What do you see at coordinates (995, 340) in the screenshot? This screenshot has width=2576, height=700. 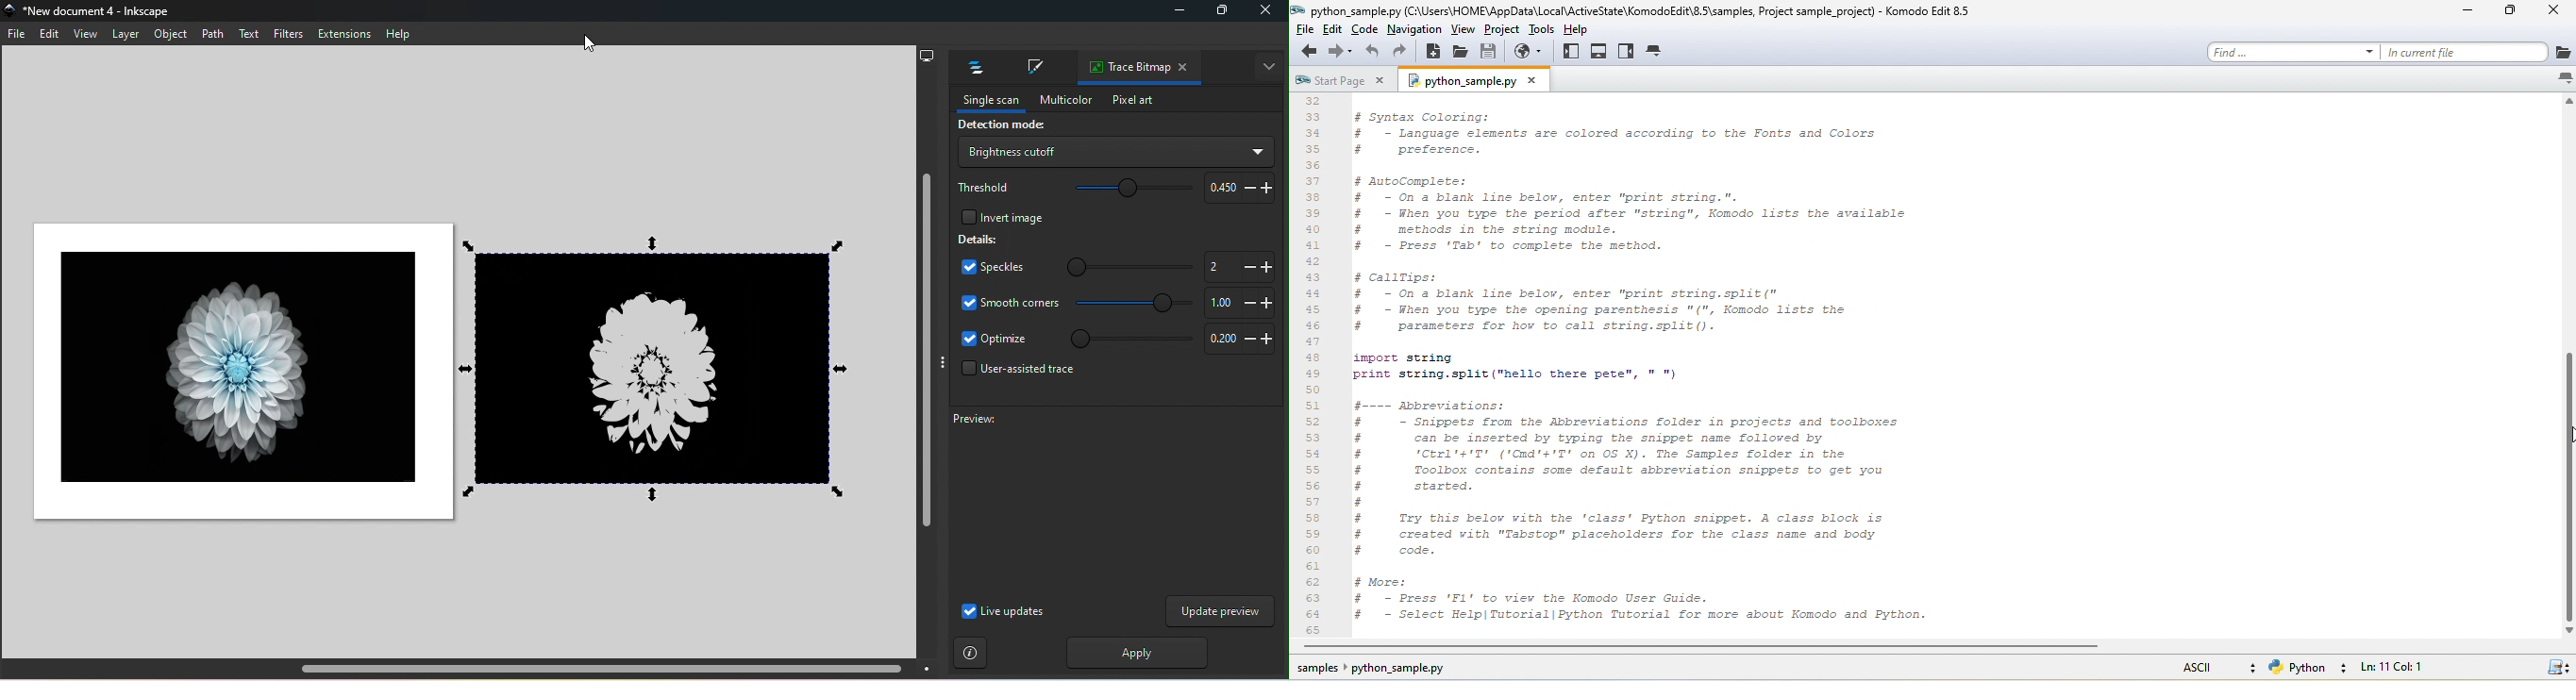 I see `Optimize` at bounding box center [995, 340].